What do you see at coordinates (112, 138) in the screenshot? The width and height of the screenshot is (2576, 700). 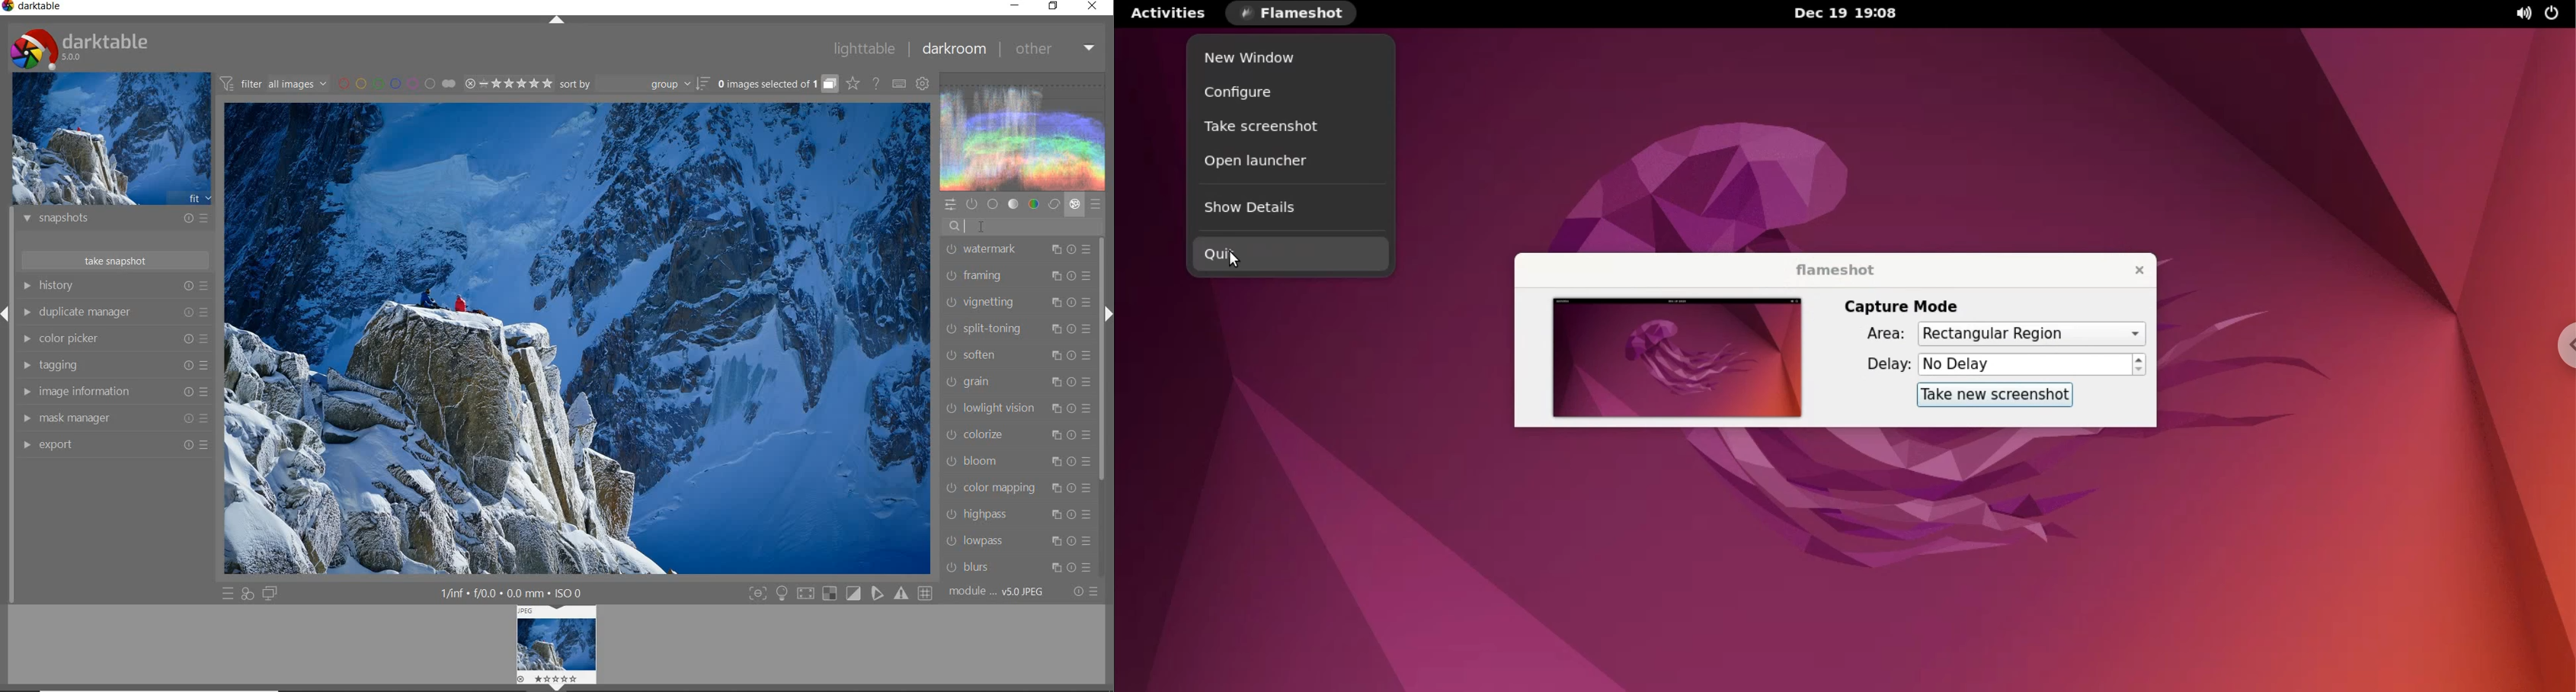 I see `image preview` at bounding box center [112, 138].